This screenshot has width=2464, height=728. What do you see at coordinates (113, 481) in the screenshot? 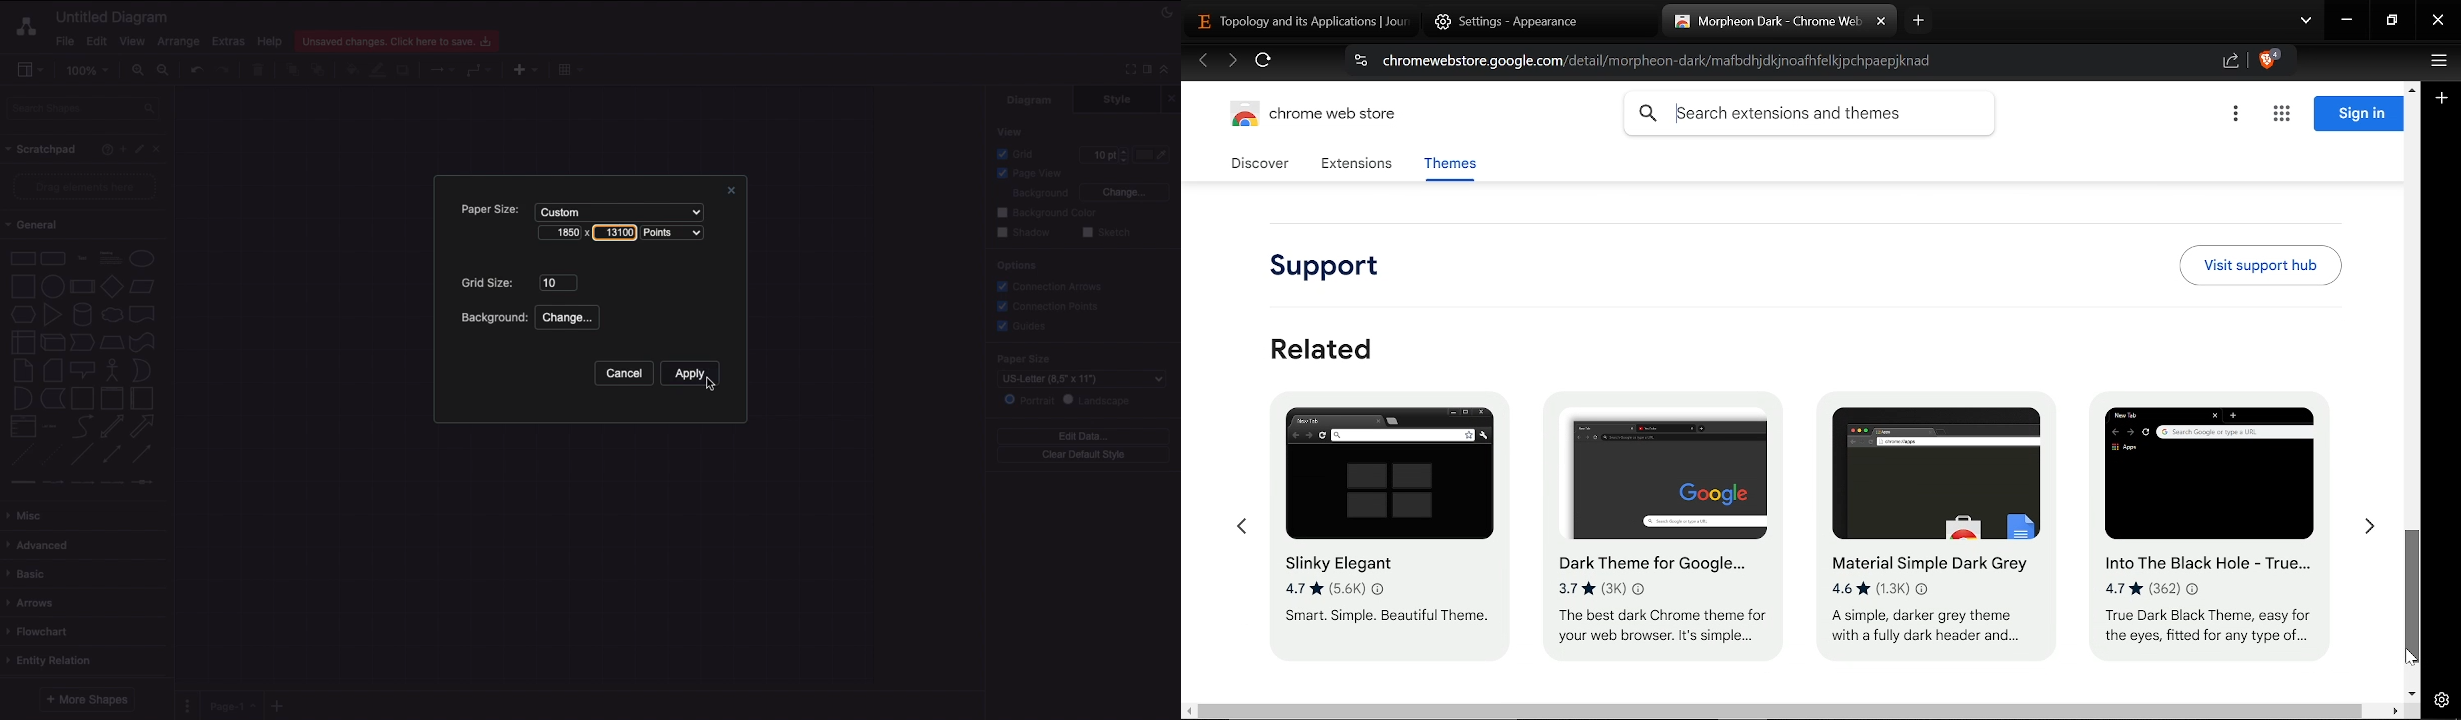
I see `connector 4` at bounding box center [113, 481].